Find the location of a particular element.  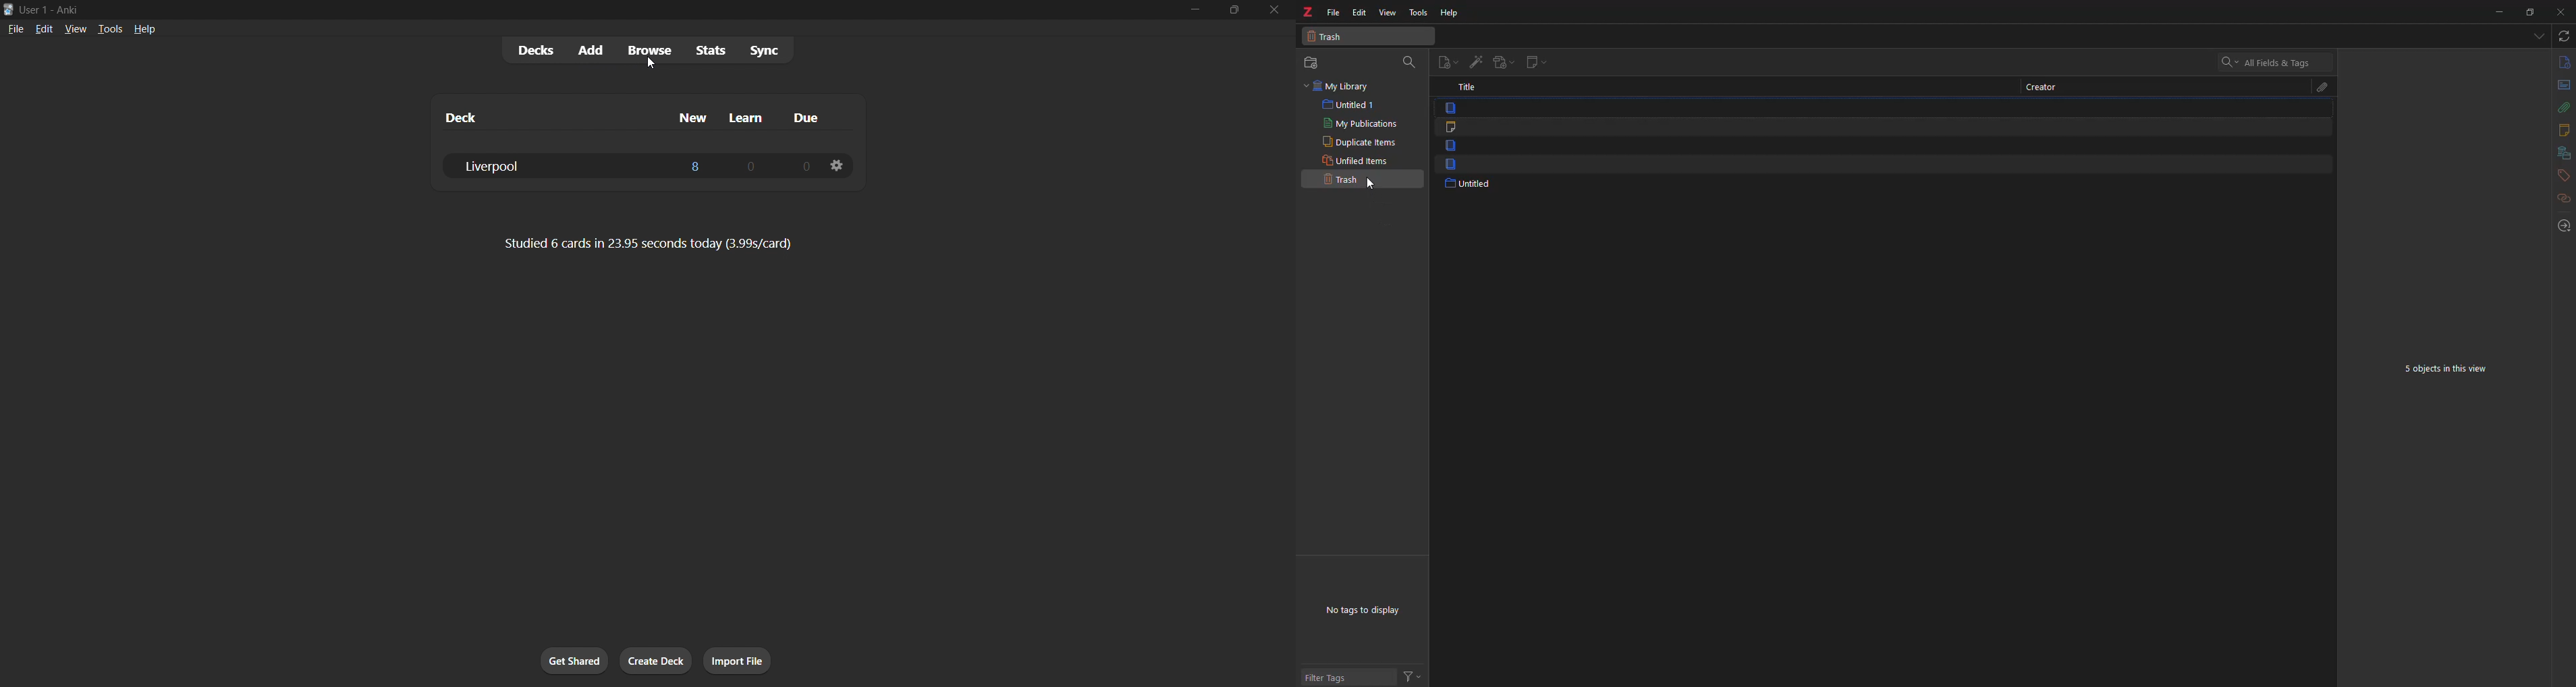

deck column is located at coordinates (542, 117).